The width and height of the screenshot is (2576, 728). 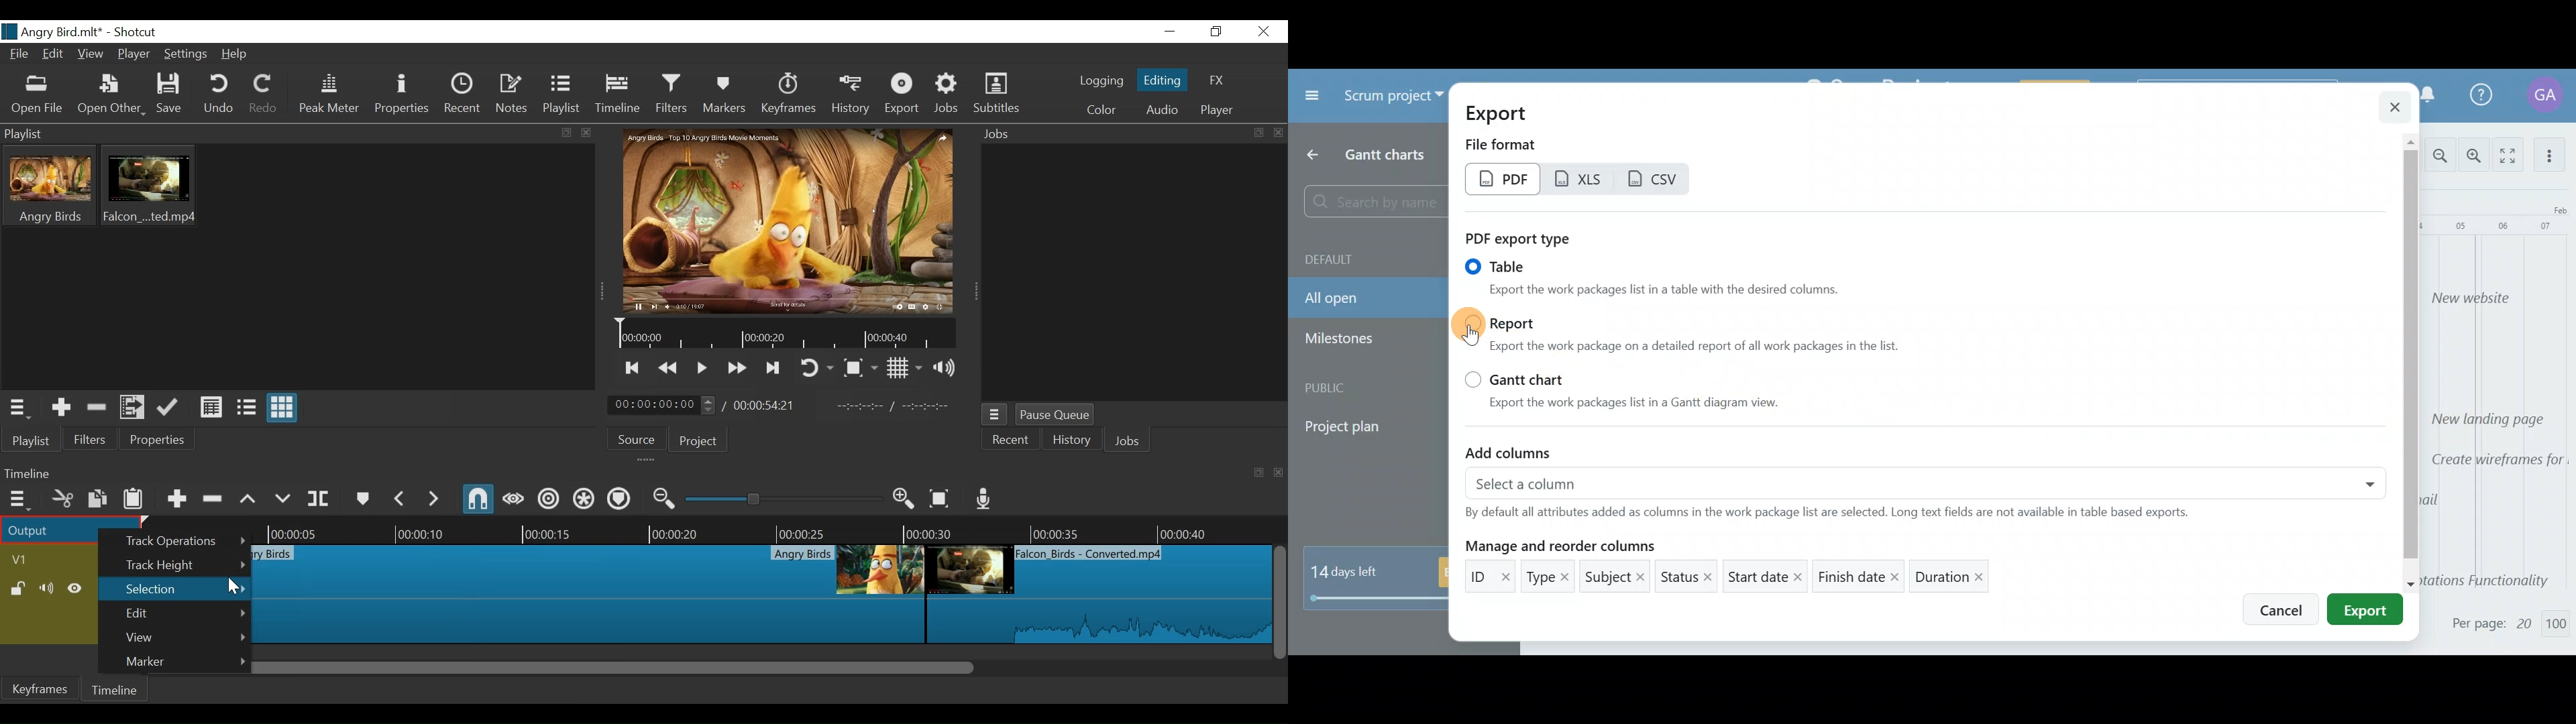 I want to click on Track Operations, so click(x=186, y=542).